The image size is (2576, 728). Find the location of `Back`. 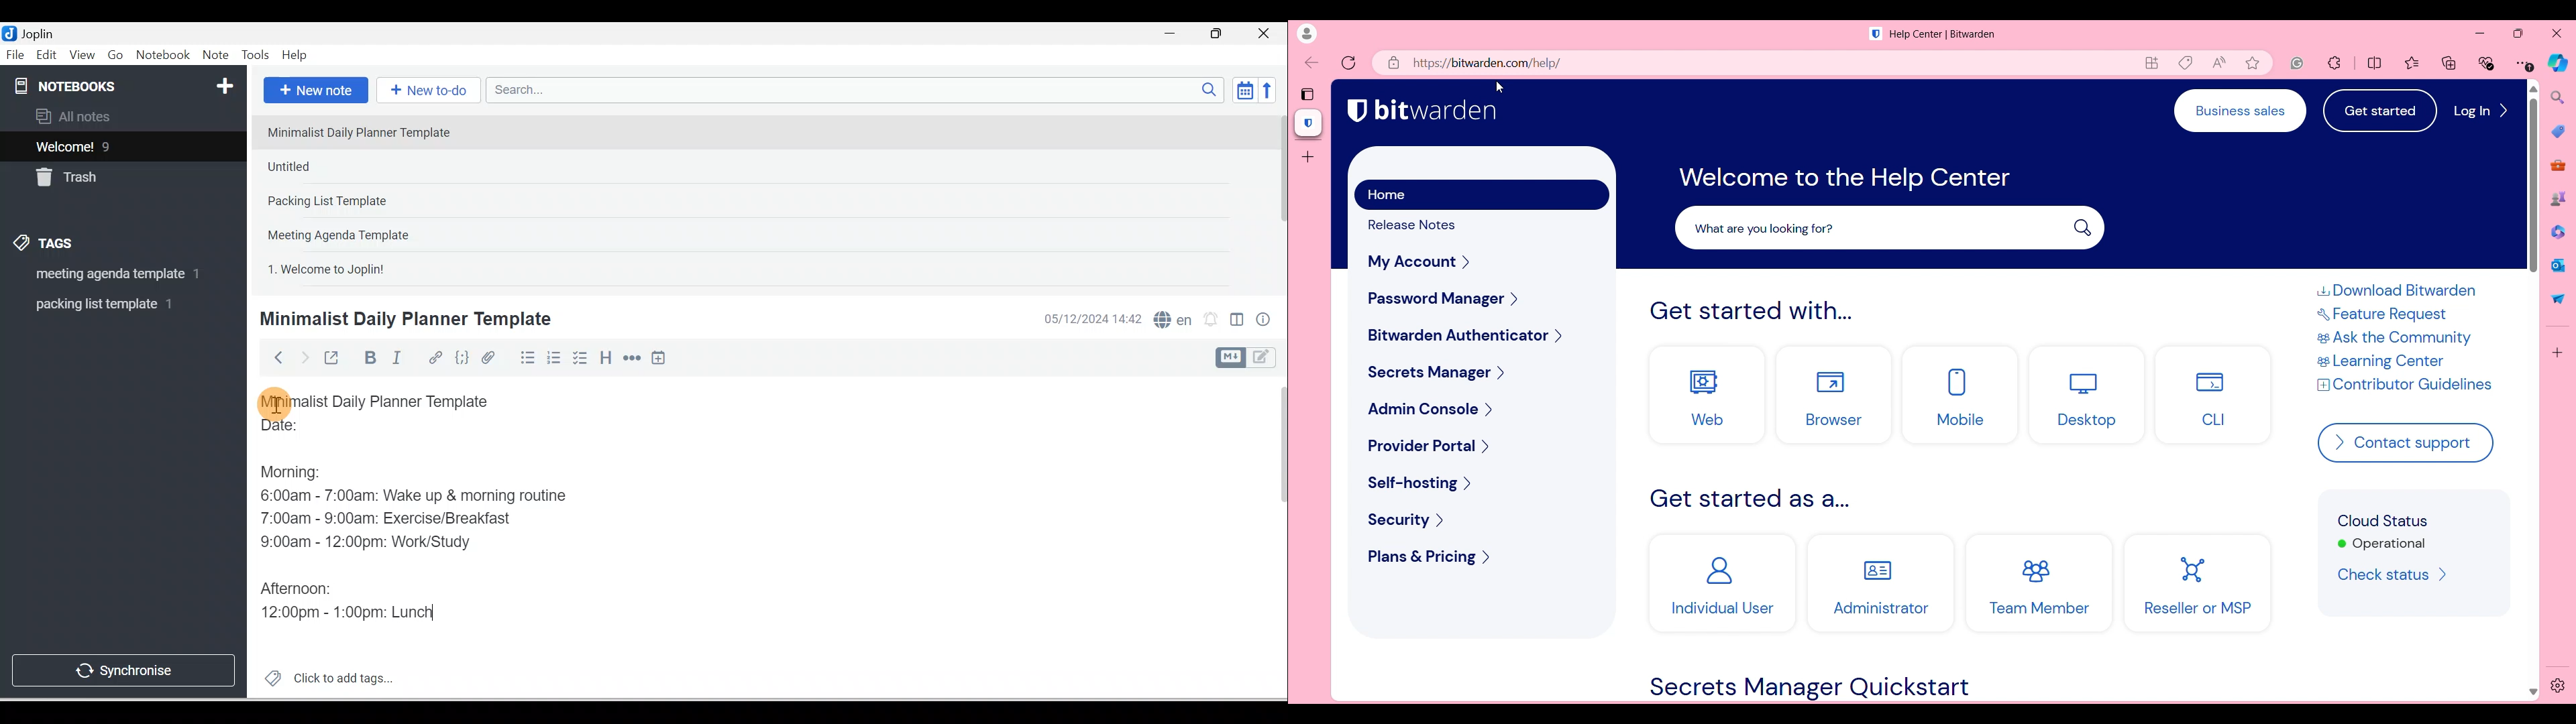

Back is located at coordinates (272, 357).